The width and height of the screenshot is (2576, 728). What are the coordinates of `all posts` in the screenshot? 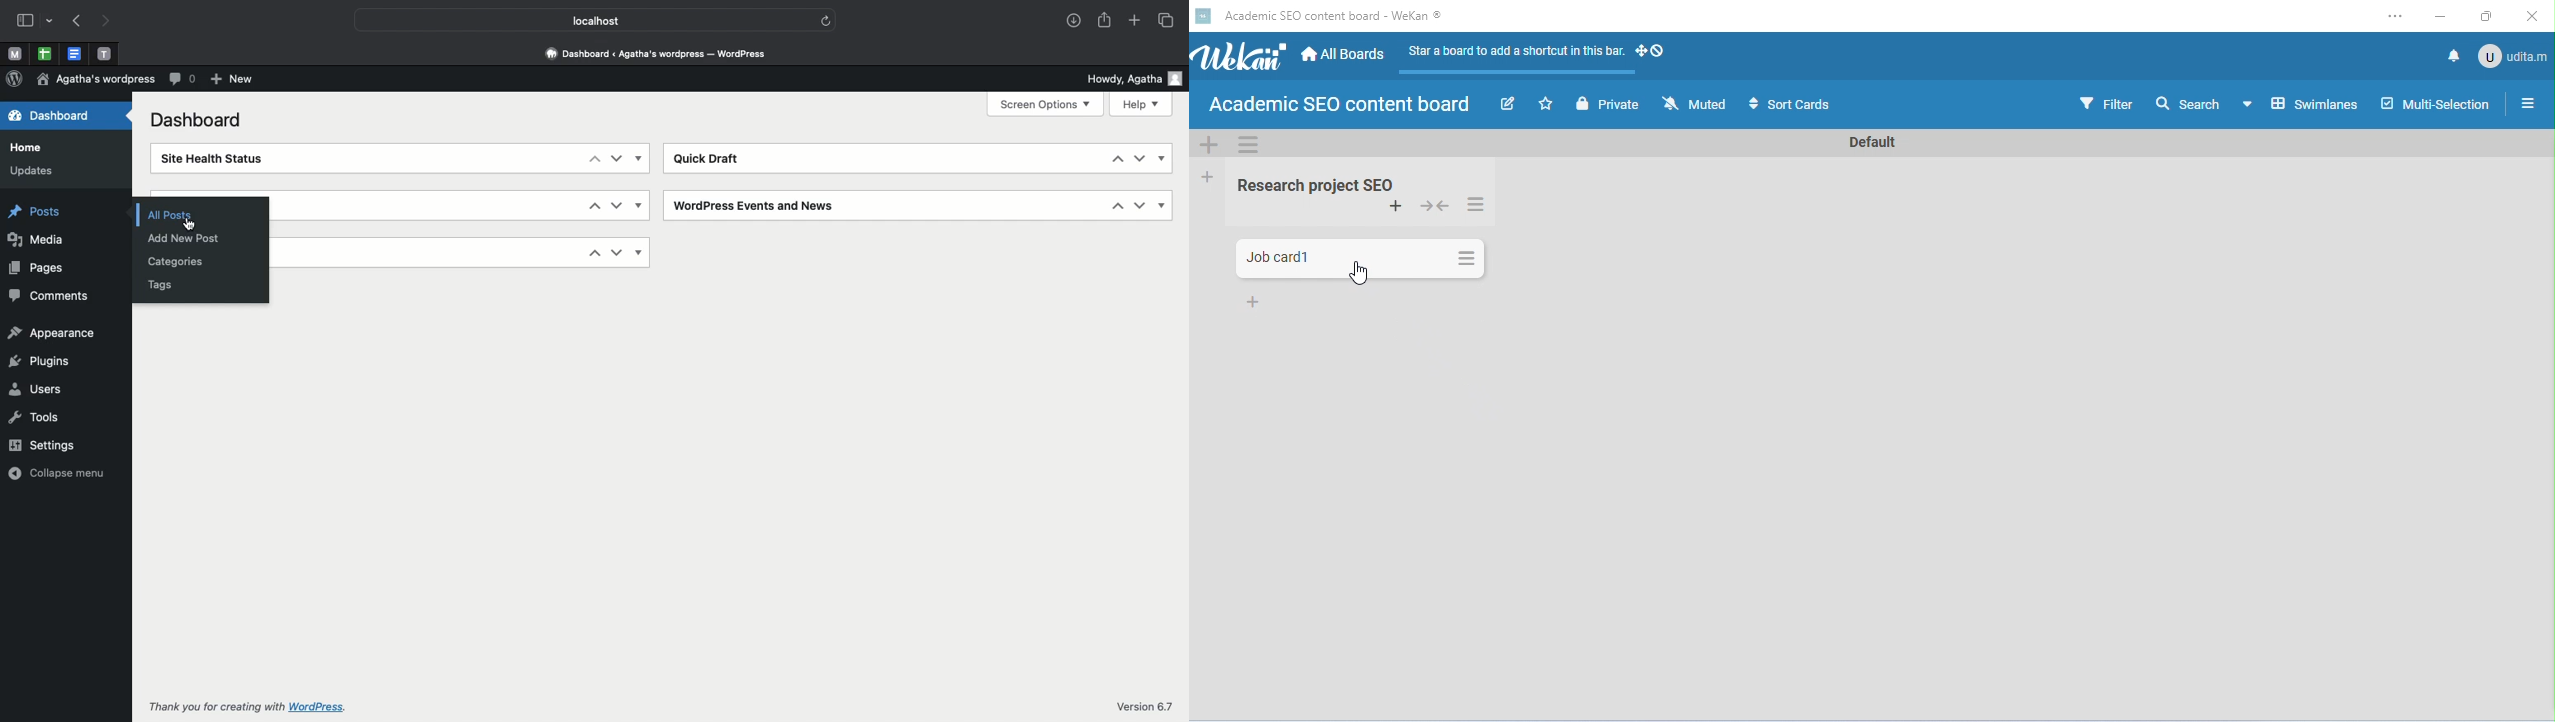 It's located at (154, 214).